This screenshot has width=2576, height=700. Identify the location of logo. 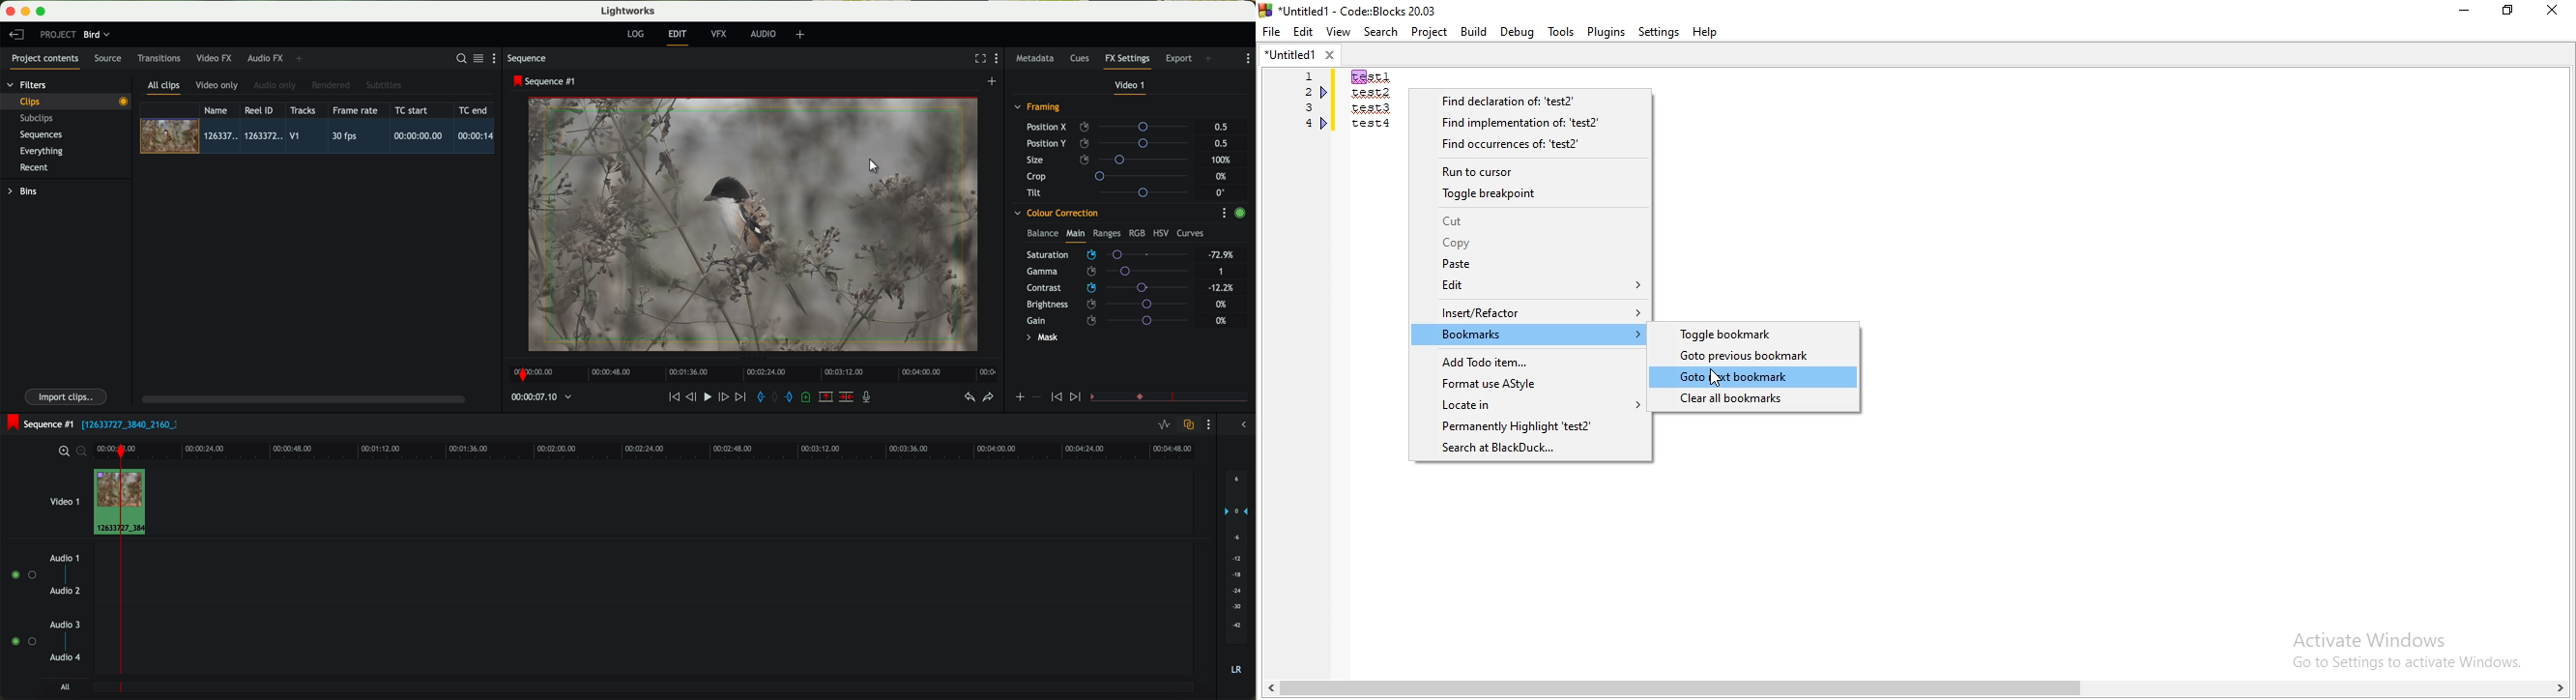
(1350, 9).